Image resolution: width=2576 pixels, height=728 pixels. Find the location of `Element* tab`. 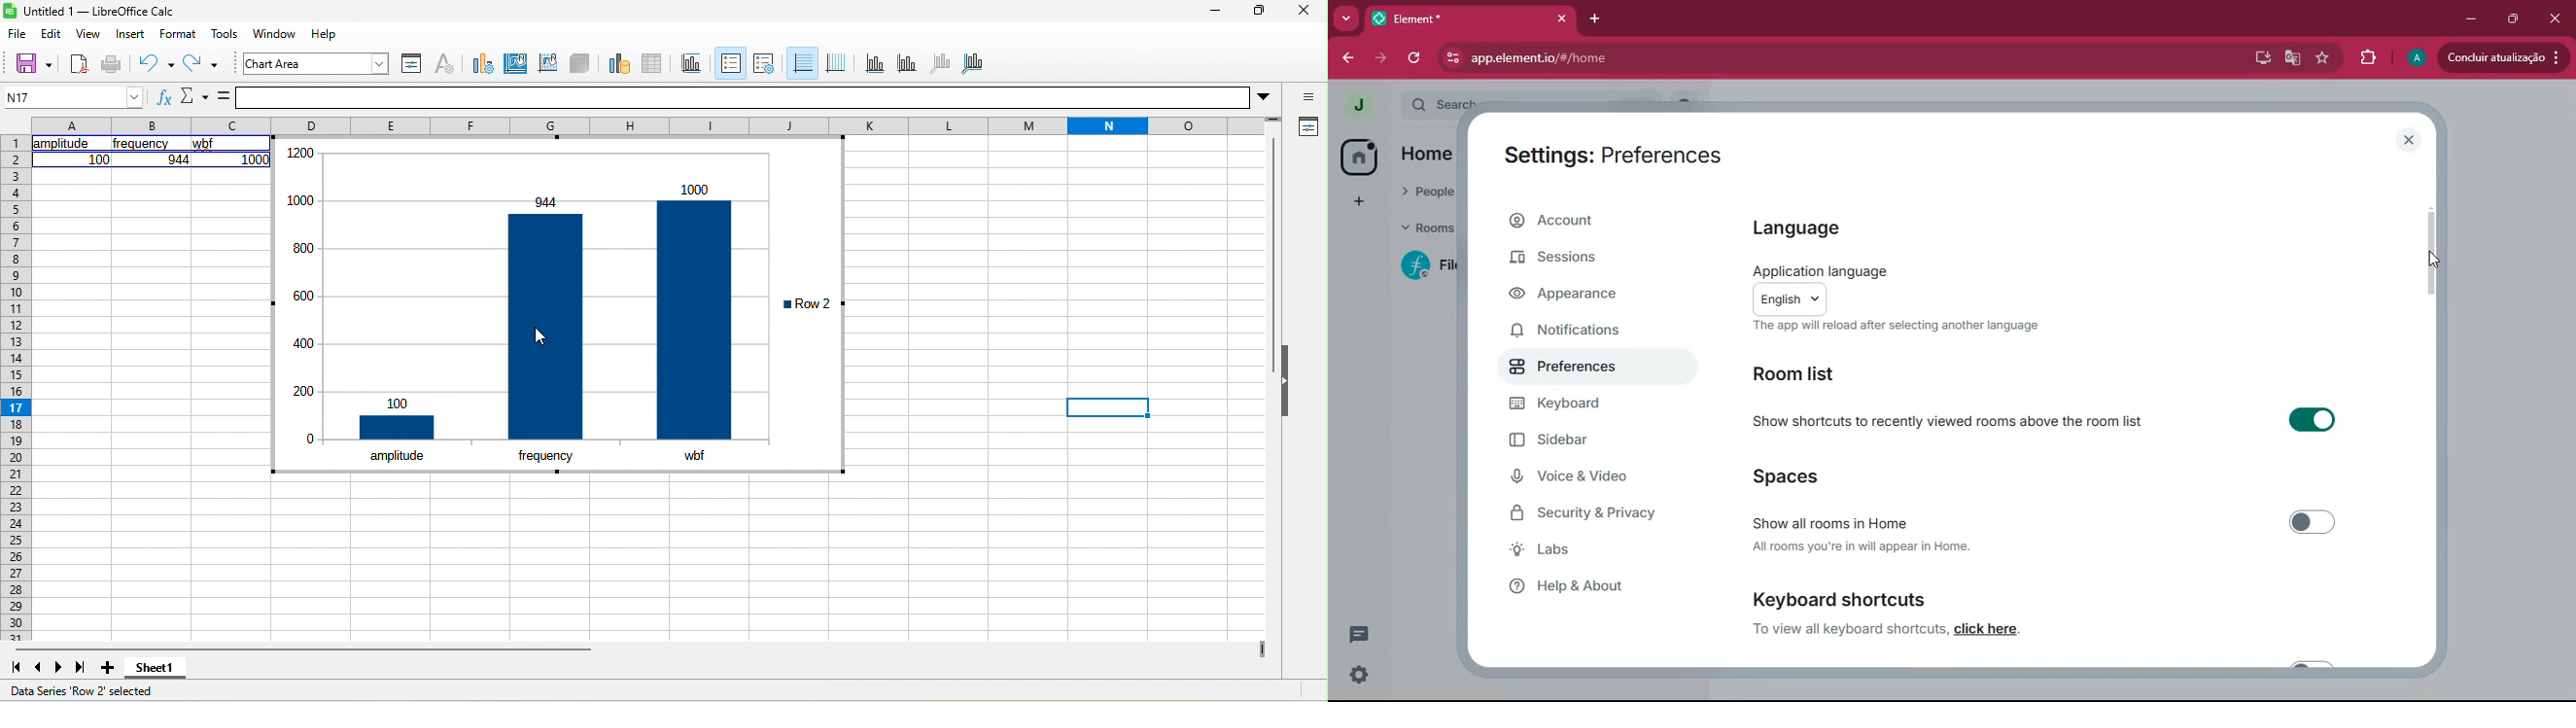

Element* tab is located at coordinates (1427, 18).